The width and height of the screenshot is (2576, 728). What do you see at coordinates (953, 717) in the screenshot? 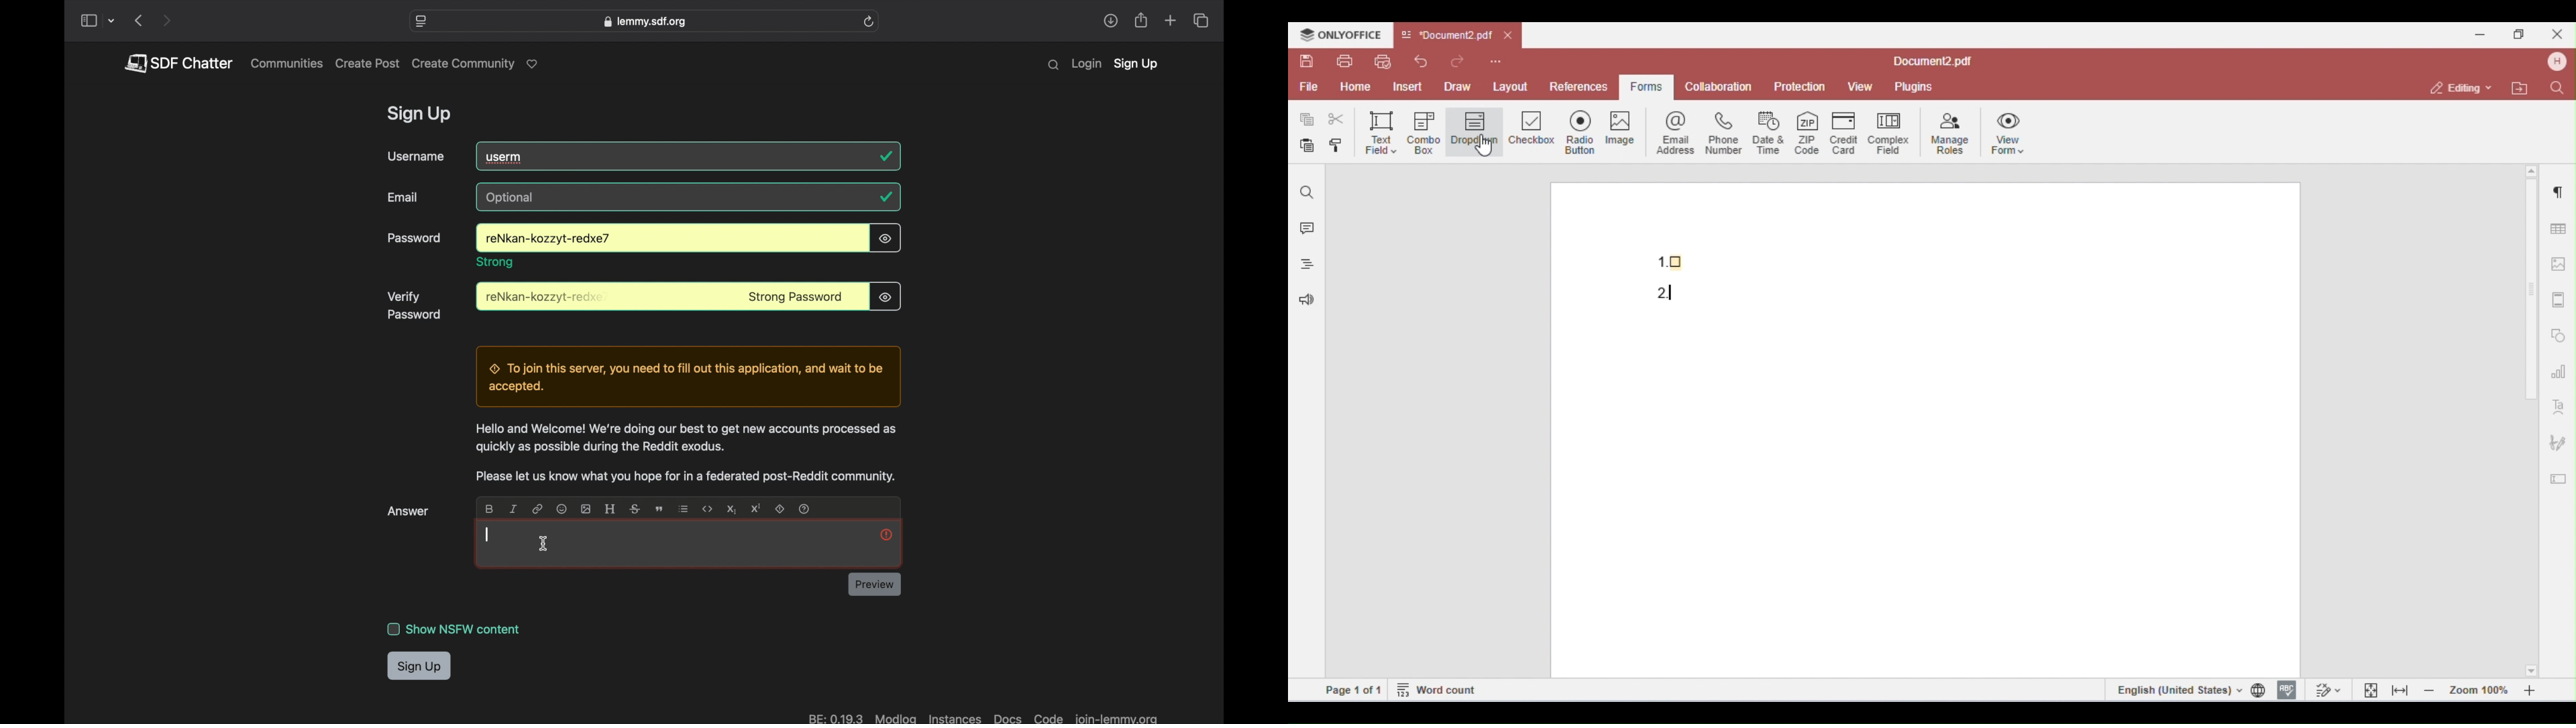
I see `instances` at bounding box center [953, 717].